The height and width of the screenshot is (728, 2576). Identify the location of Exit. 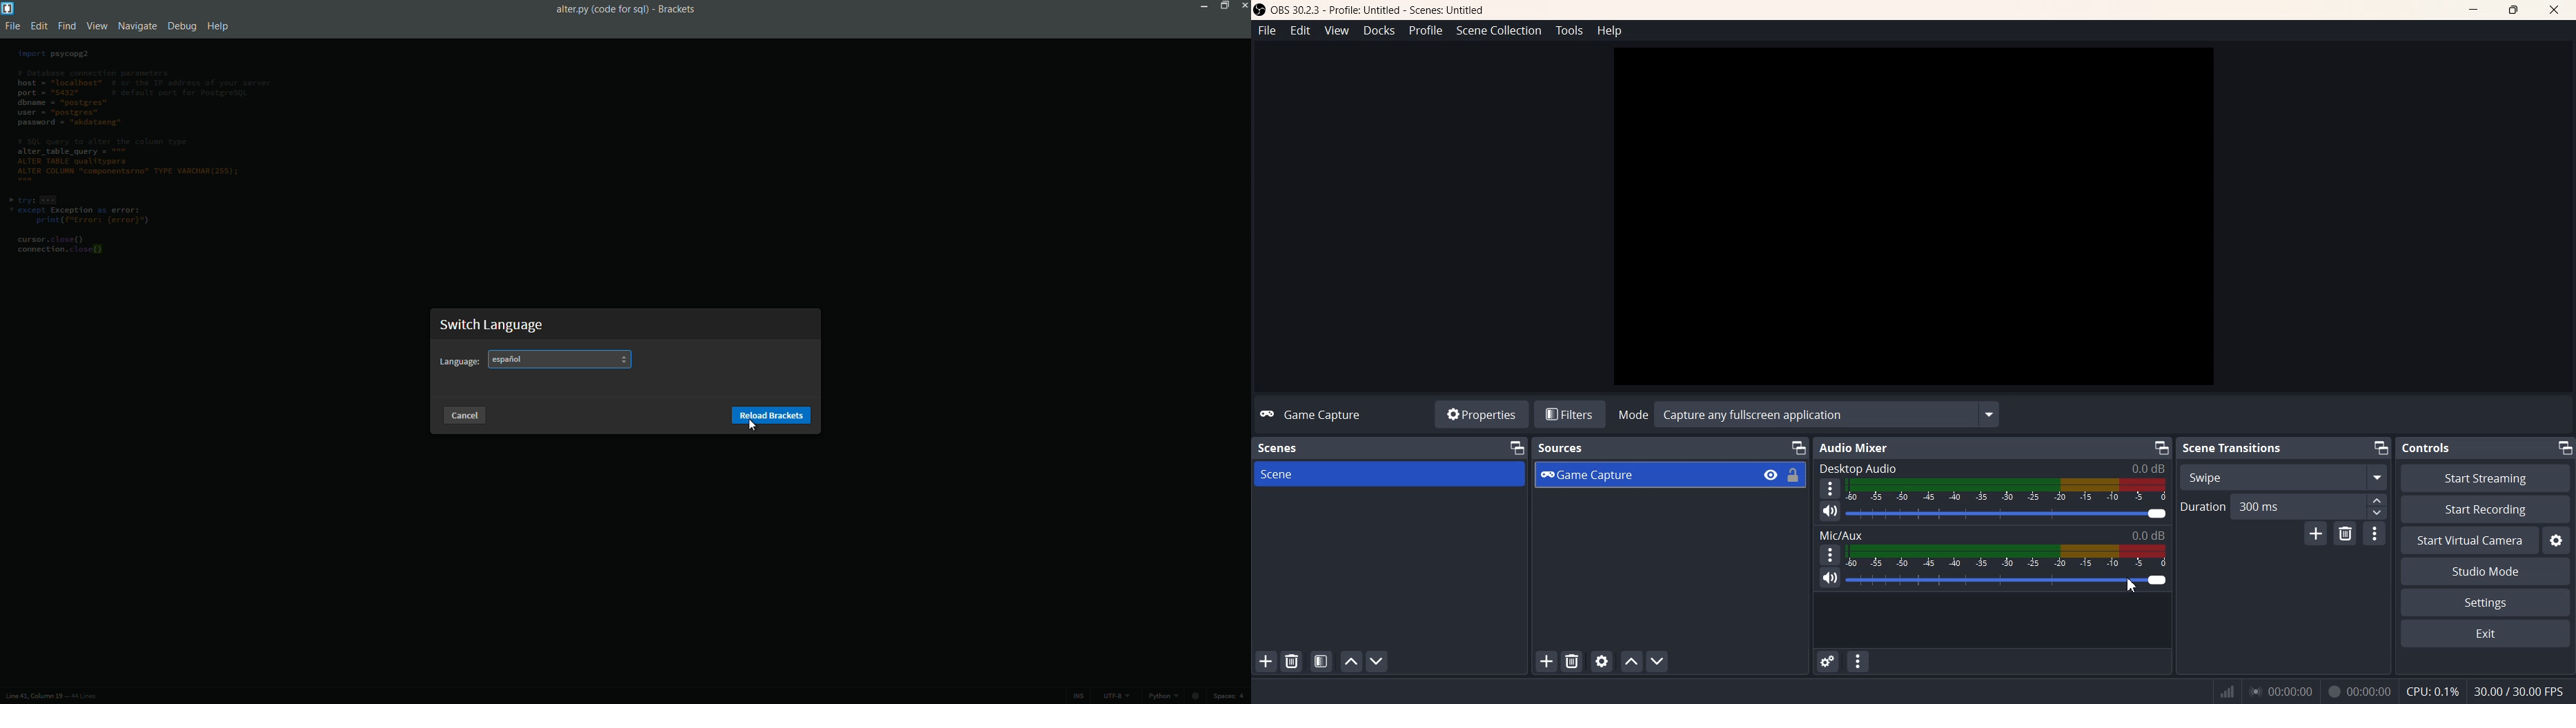
(2486, 635).